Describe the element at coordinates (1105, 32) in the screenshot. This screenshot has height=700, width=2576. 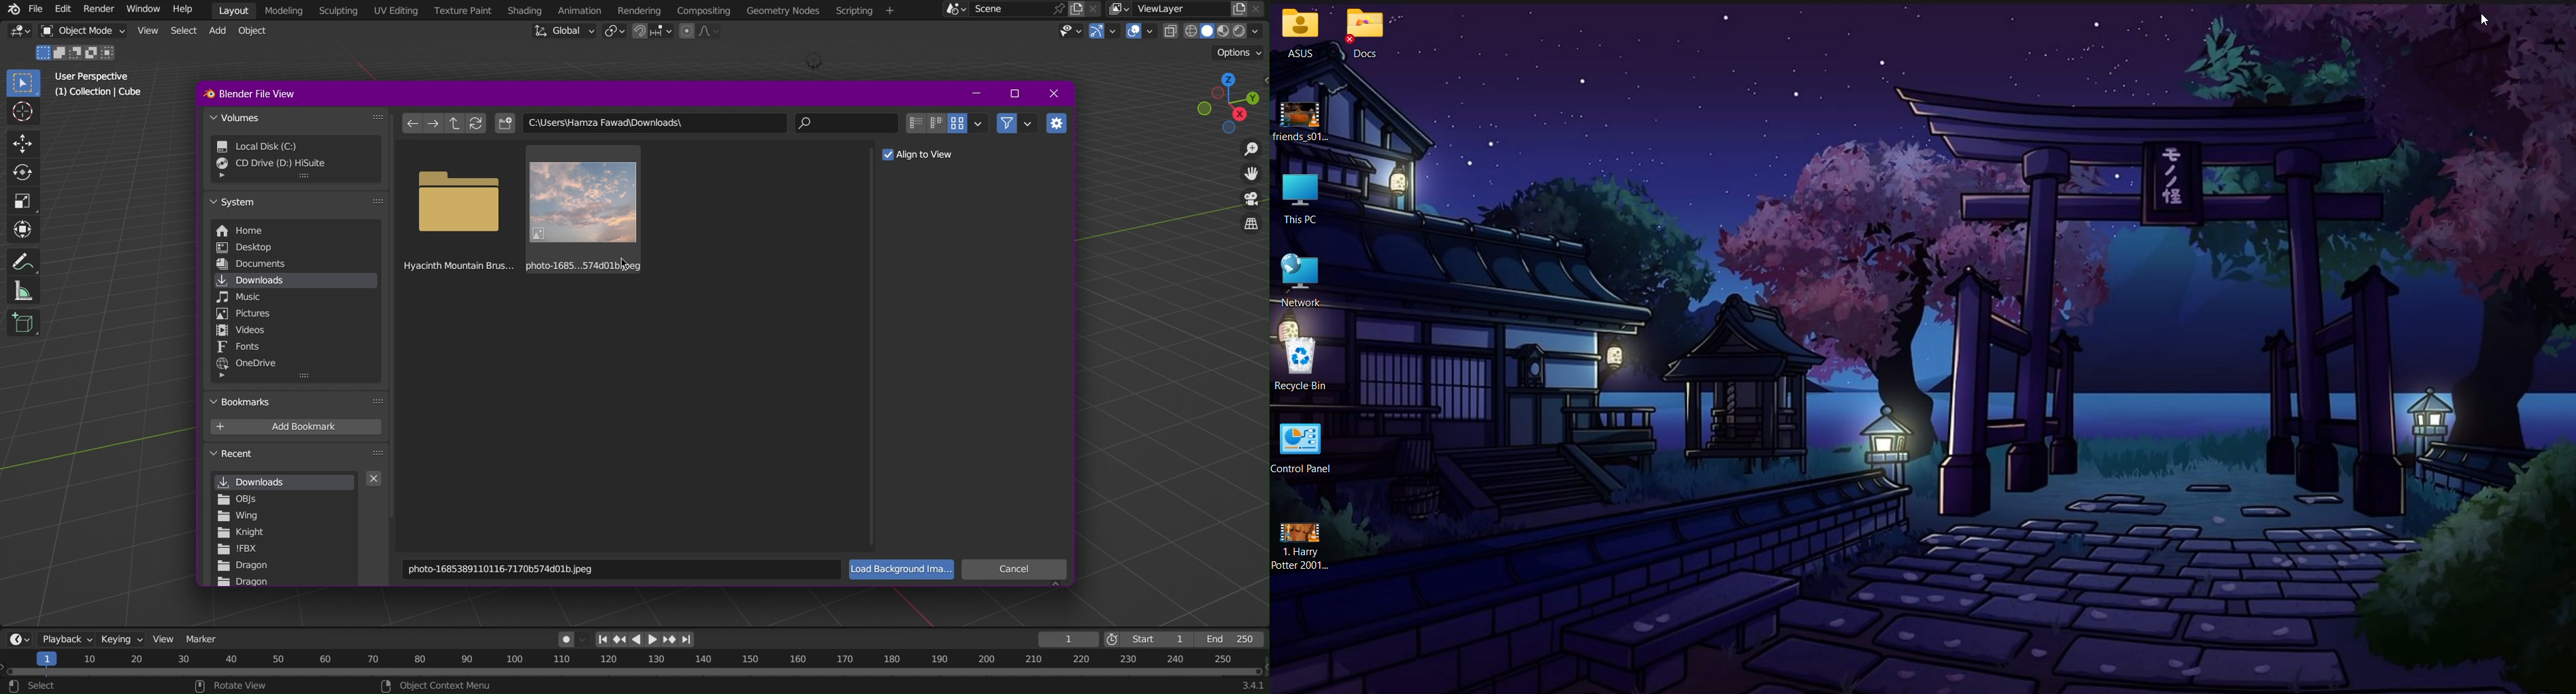
I see `Show Gizmo` at that location.